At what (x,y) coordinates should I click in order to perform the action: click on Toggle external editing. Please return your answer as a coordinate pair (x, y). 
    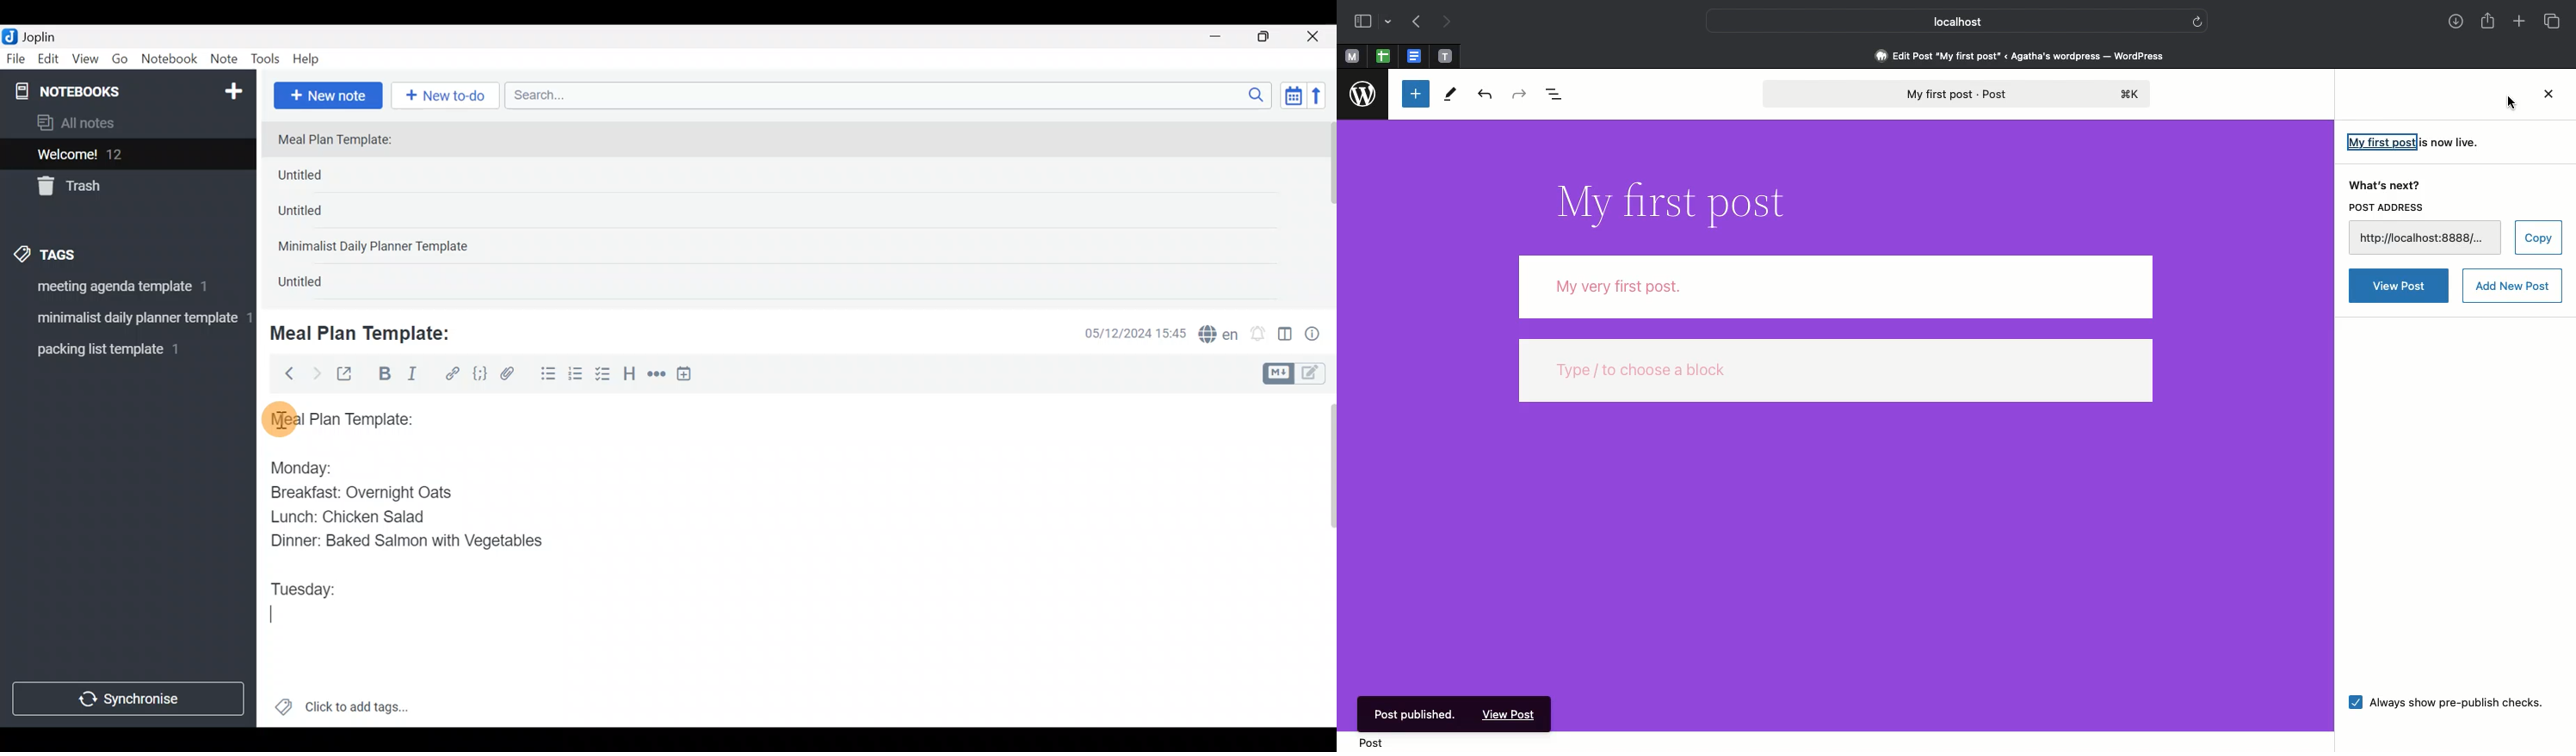
    Looking at the image, I should click on (350, 375).